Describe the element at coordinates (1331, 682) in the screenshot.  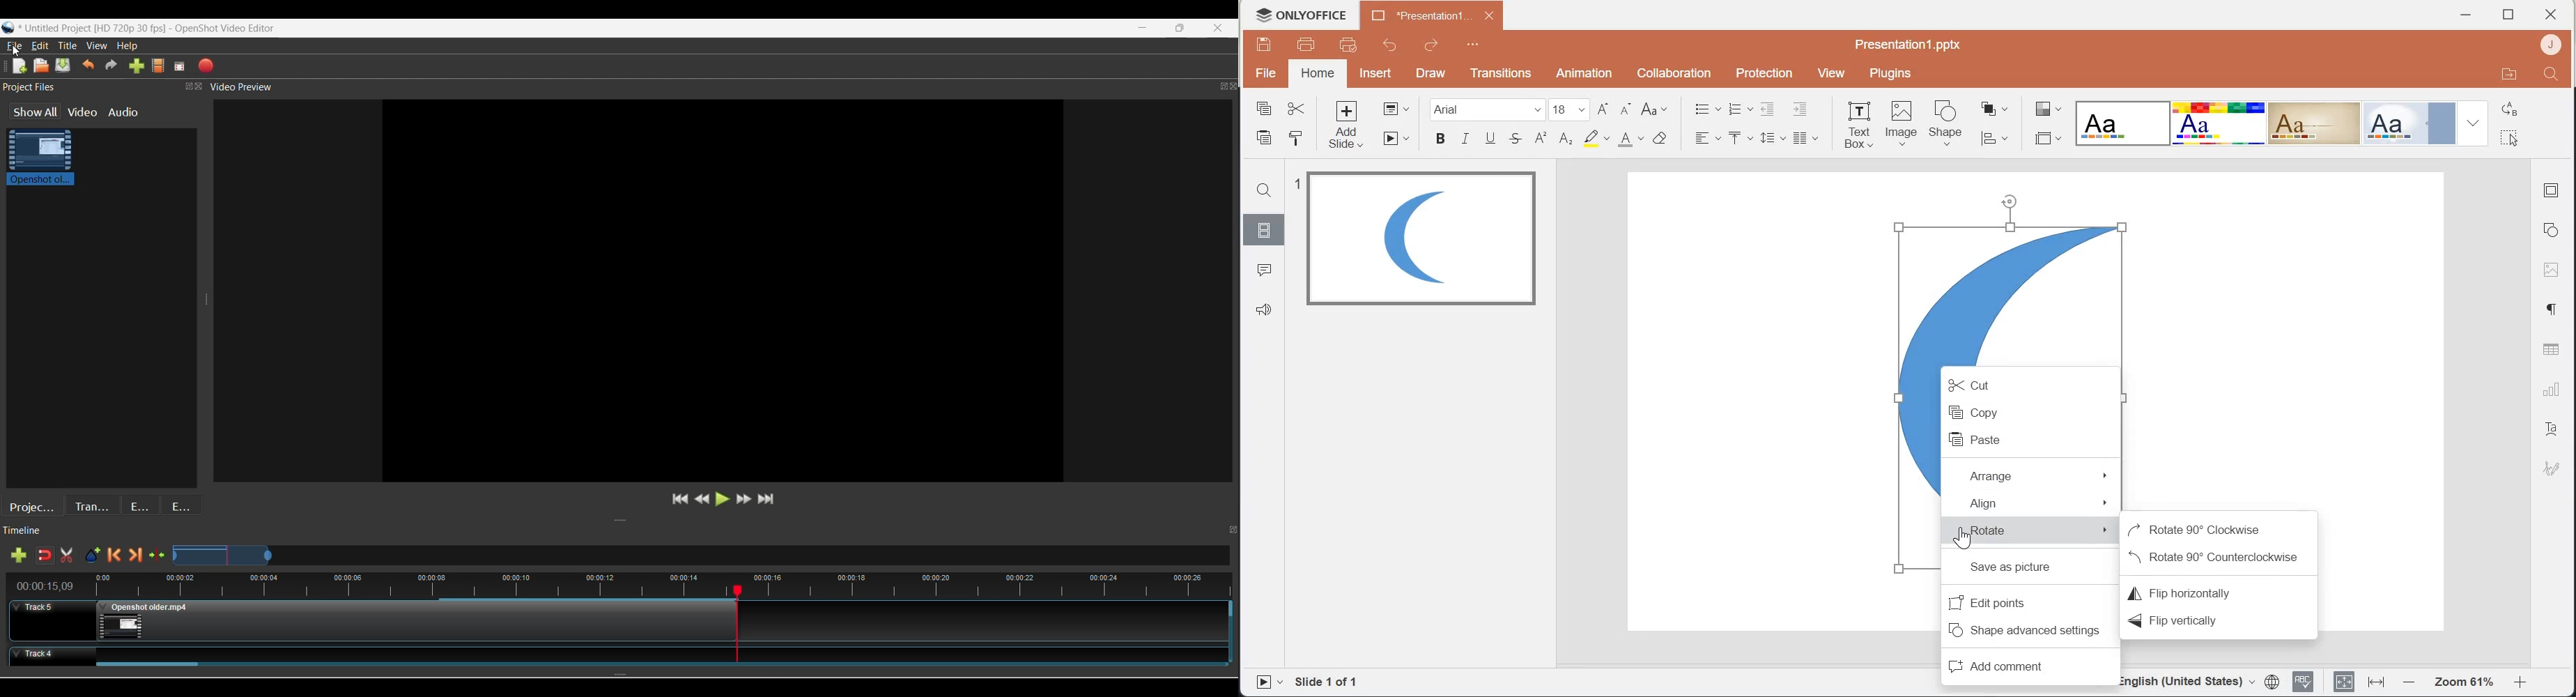
I see `Slide 1 of 1` at that location.